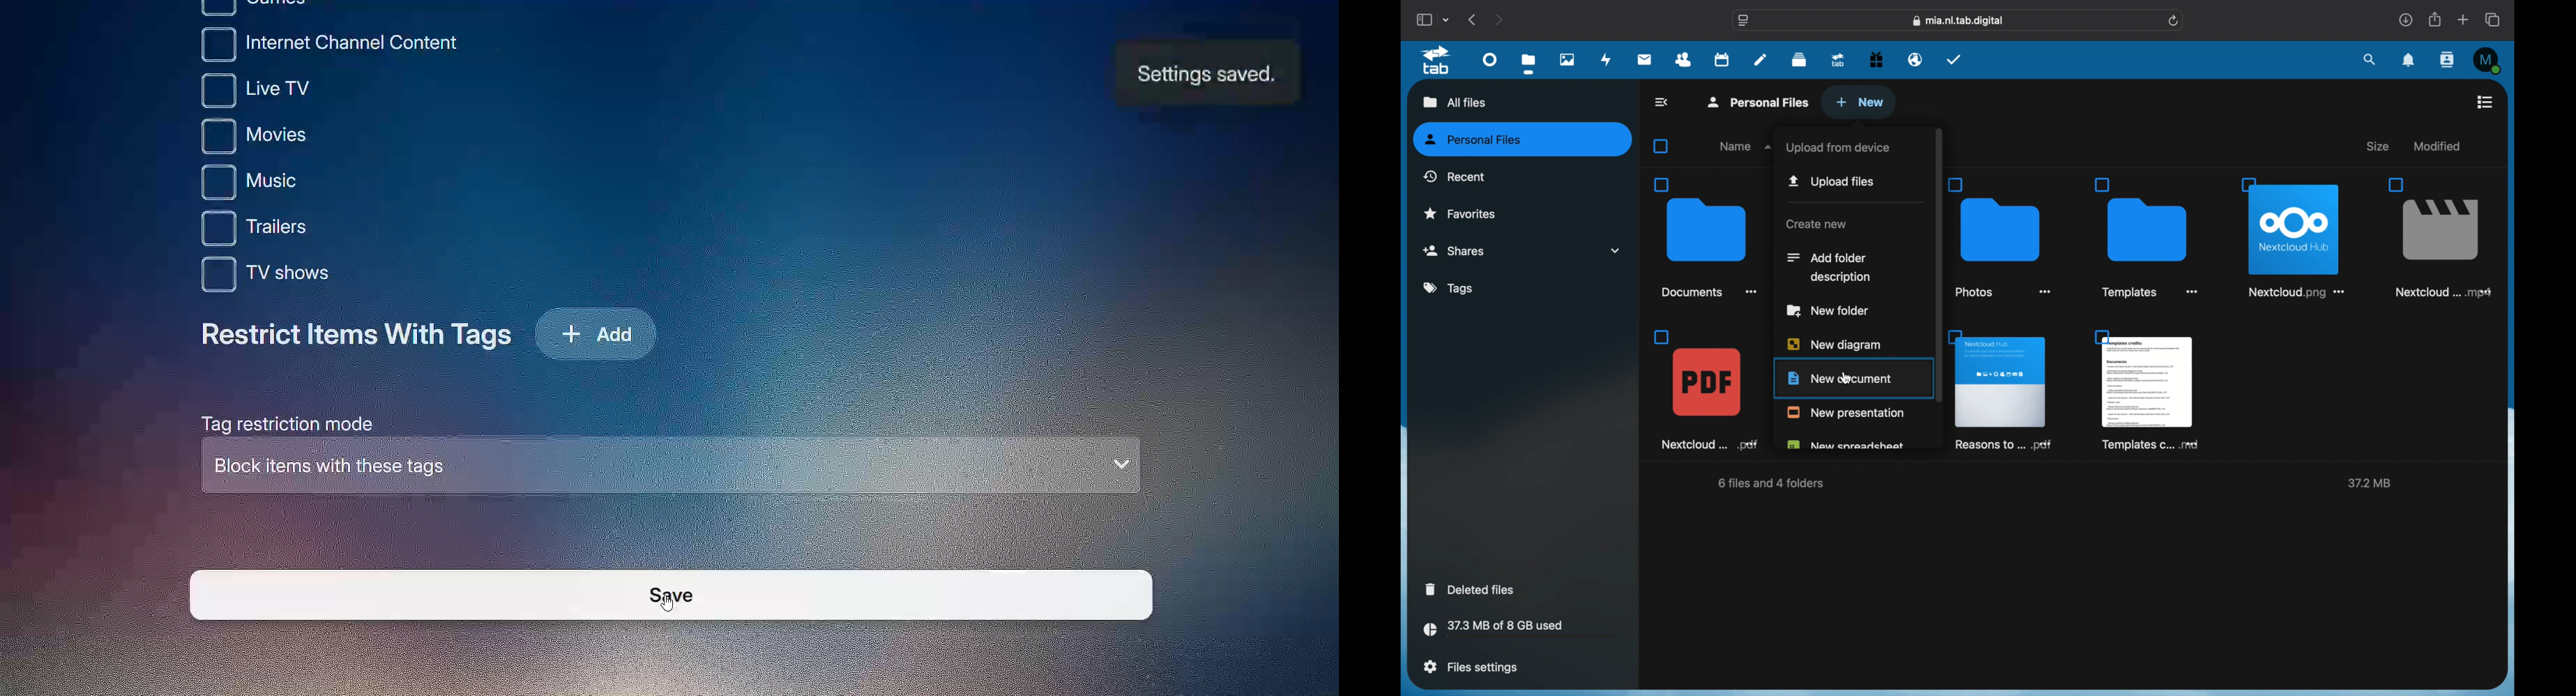 The width and height of the screenshot is (2576, 700). Describe the element at coordinates (2147, 390) in the screenshot. I see `templates` at that location.